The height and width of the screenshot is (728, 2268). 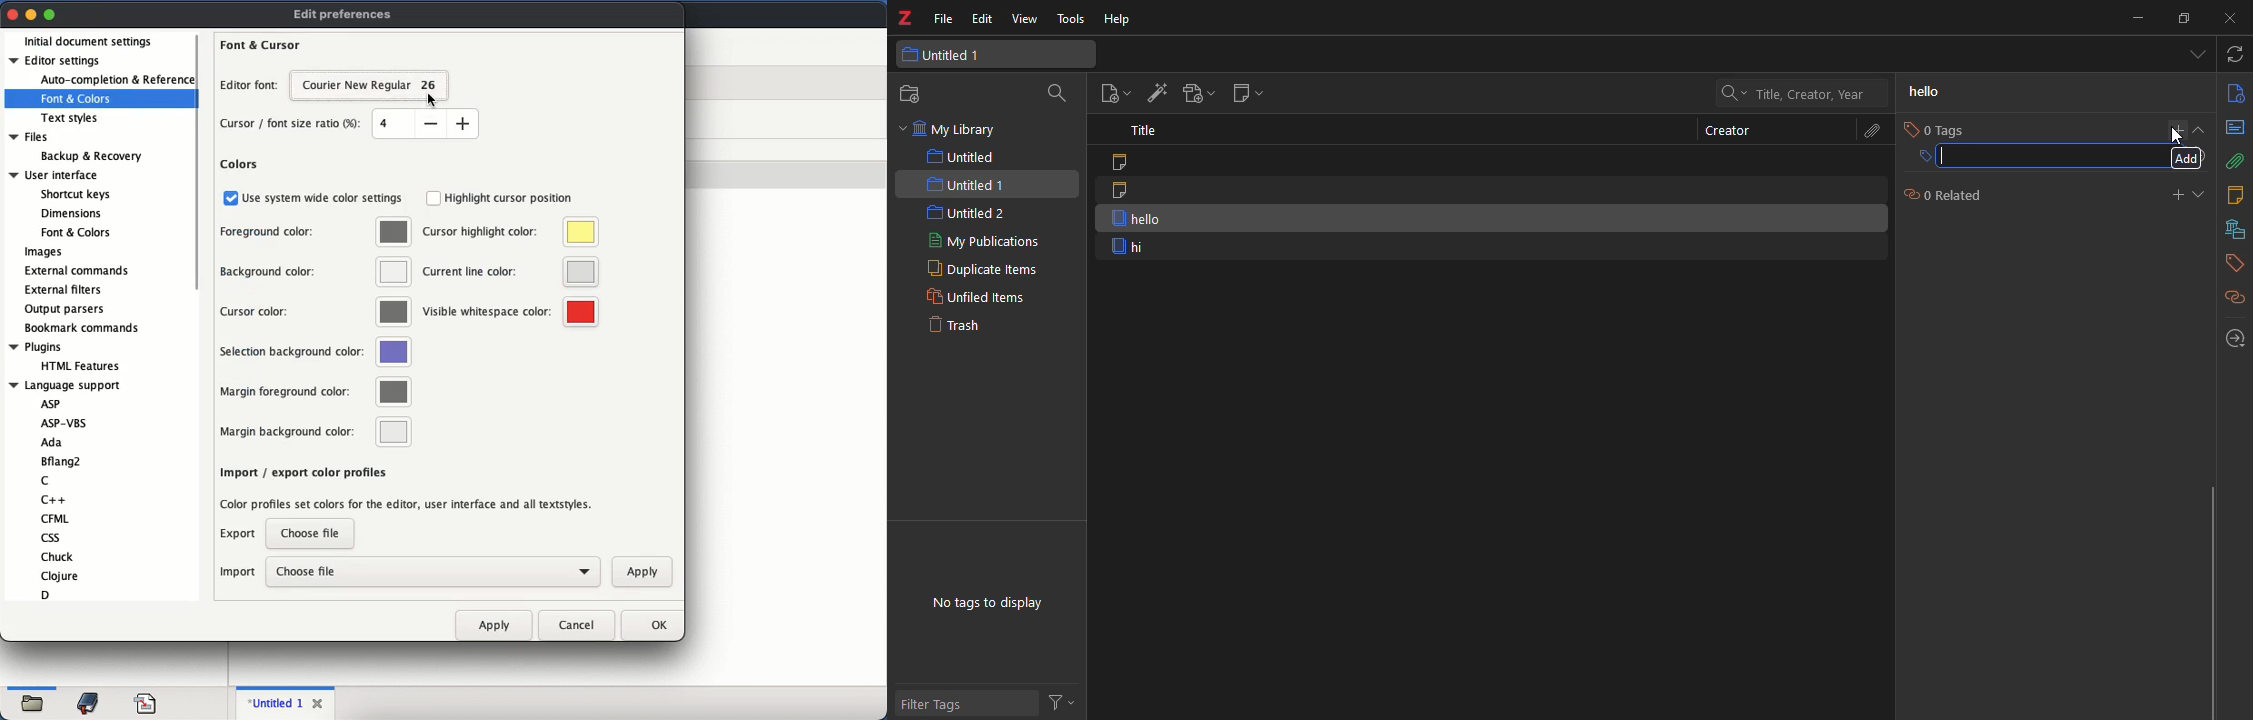 I want to click on color, so click(x=395, y=392).